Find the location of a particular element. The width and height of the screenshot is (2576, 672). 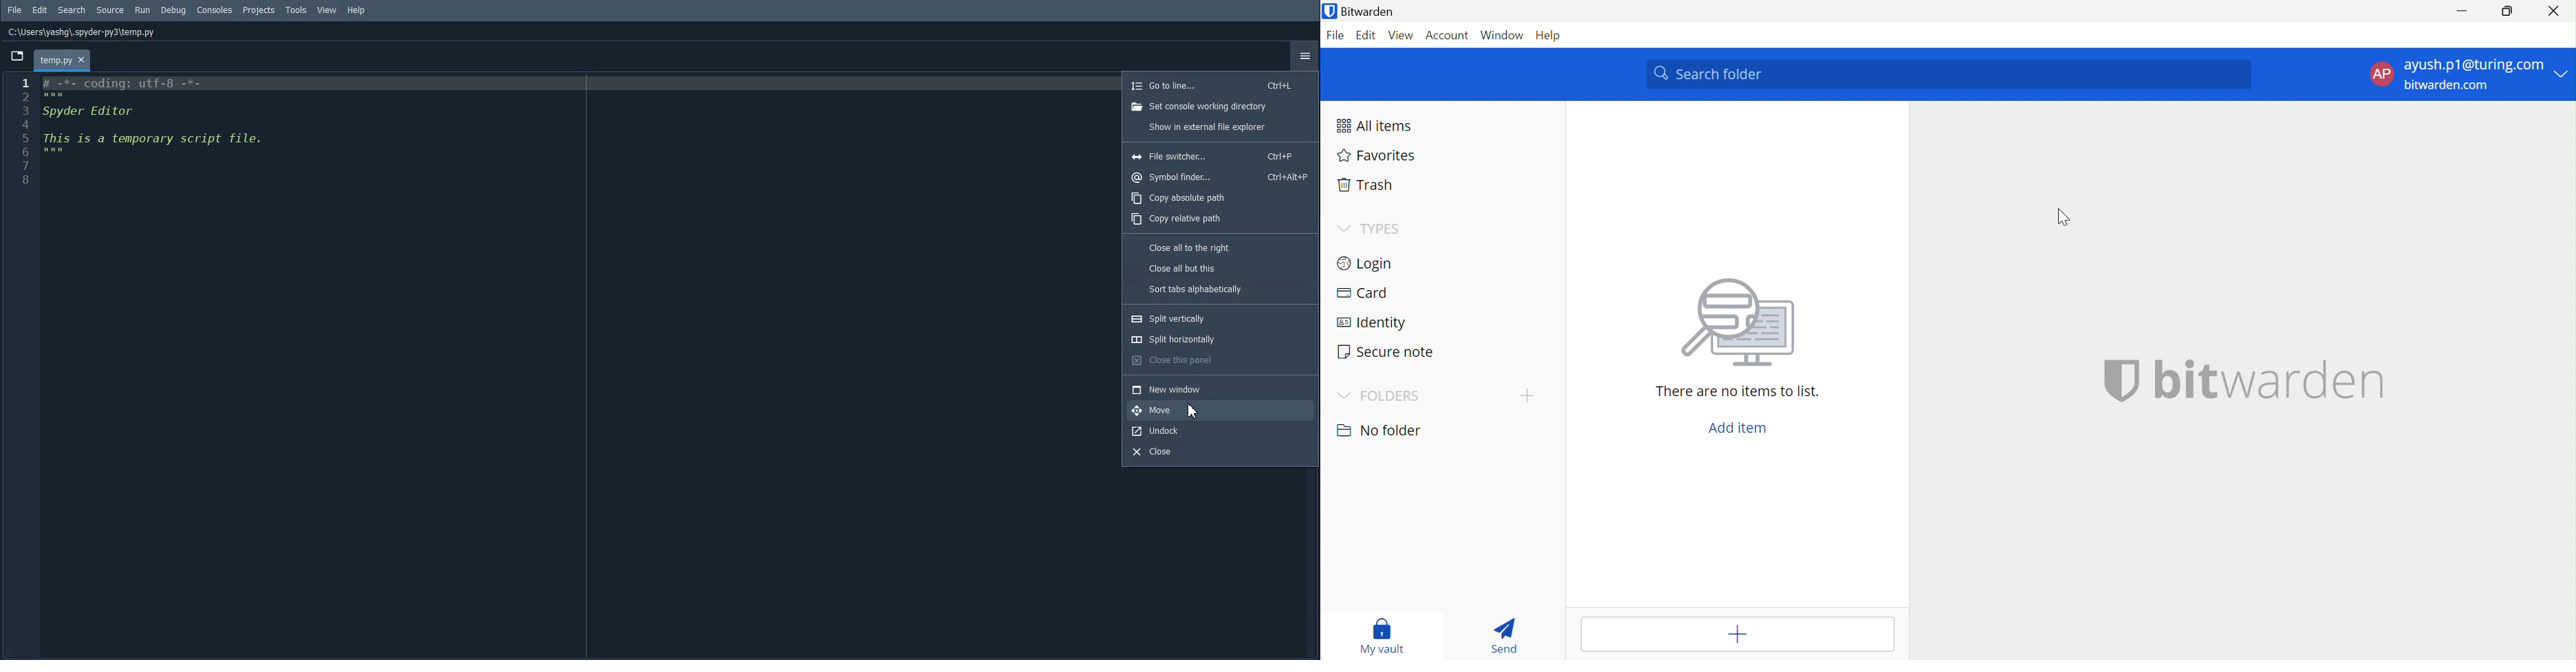

Split Horizontally is located at coordinates (1221, 339).